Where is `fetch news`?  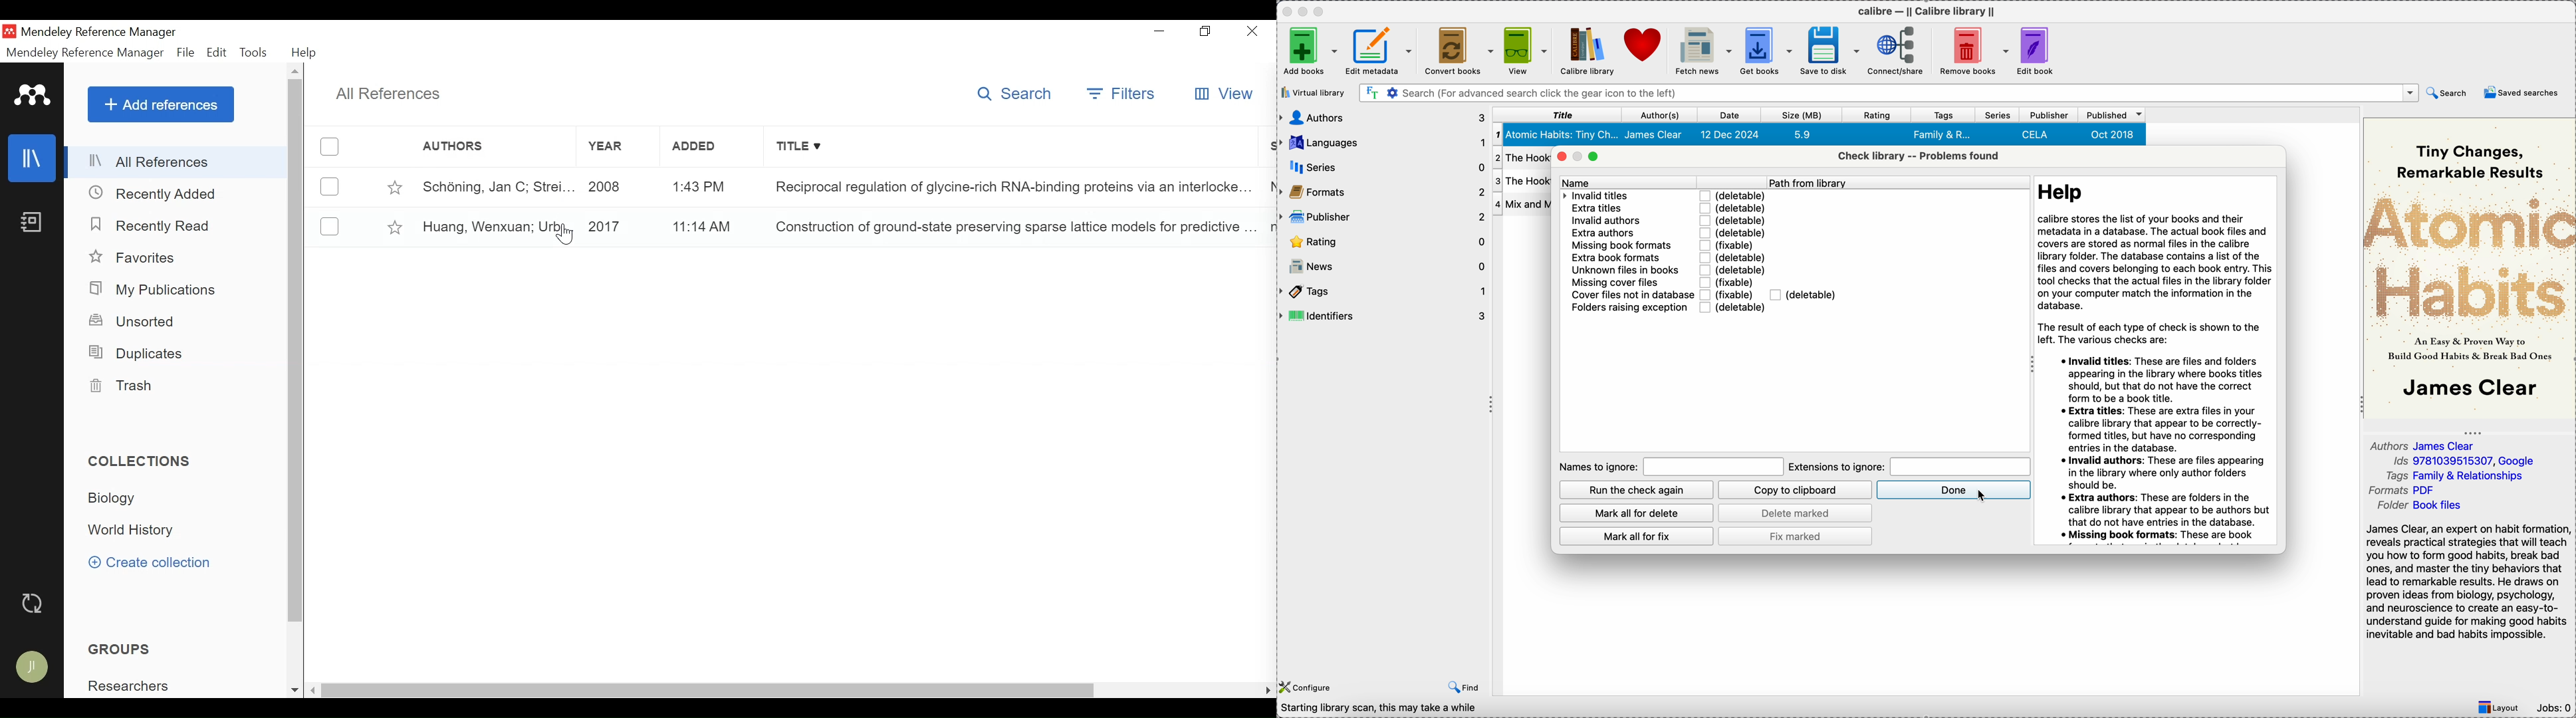
fetch news is located at coordinates (1702, 51).